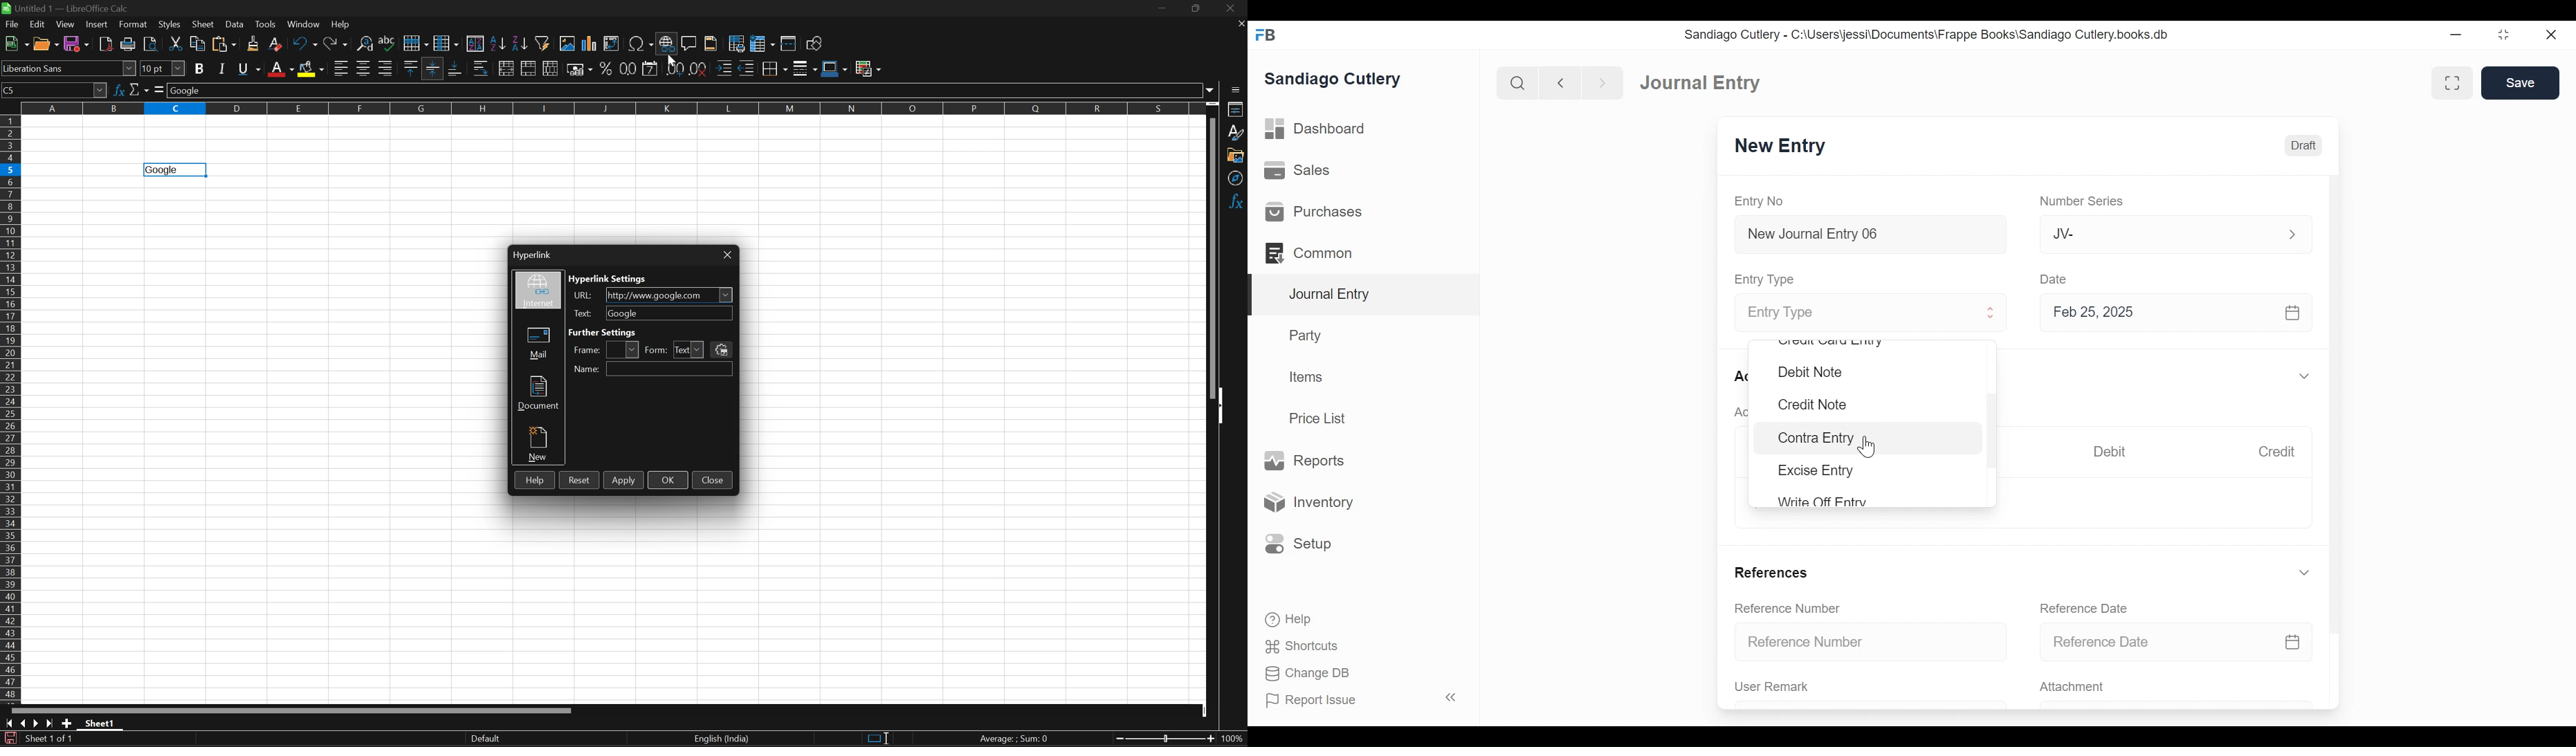 This screenshot has width=2576, height=756. What do you see at coordinates (2175, 640) in the screenshot?
I see `Reference Date` at bounding box center [2175, 640].